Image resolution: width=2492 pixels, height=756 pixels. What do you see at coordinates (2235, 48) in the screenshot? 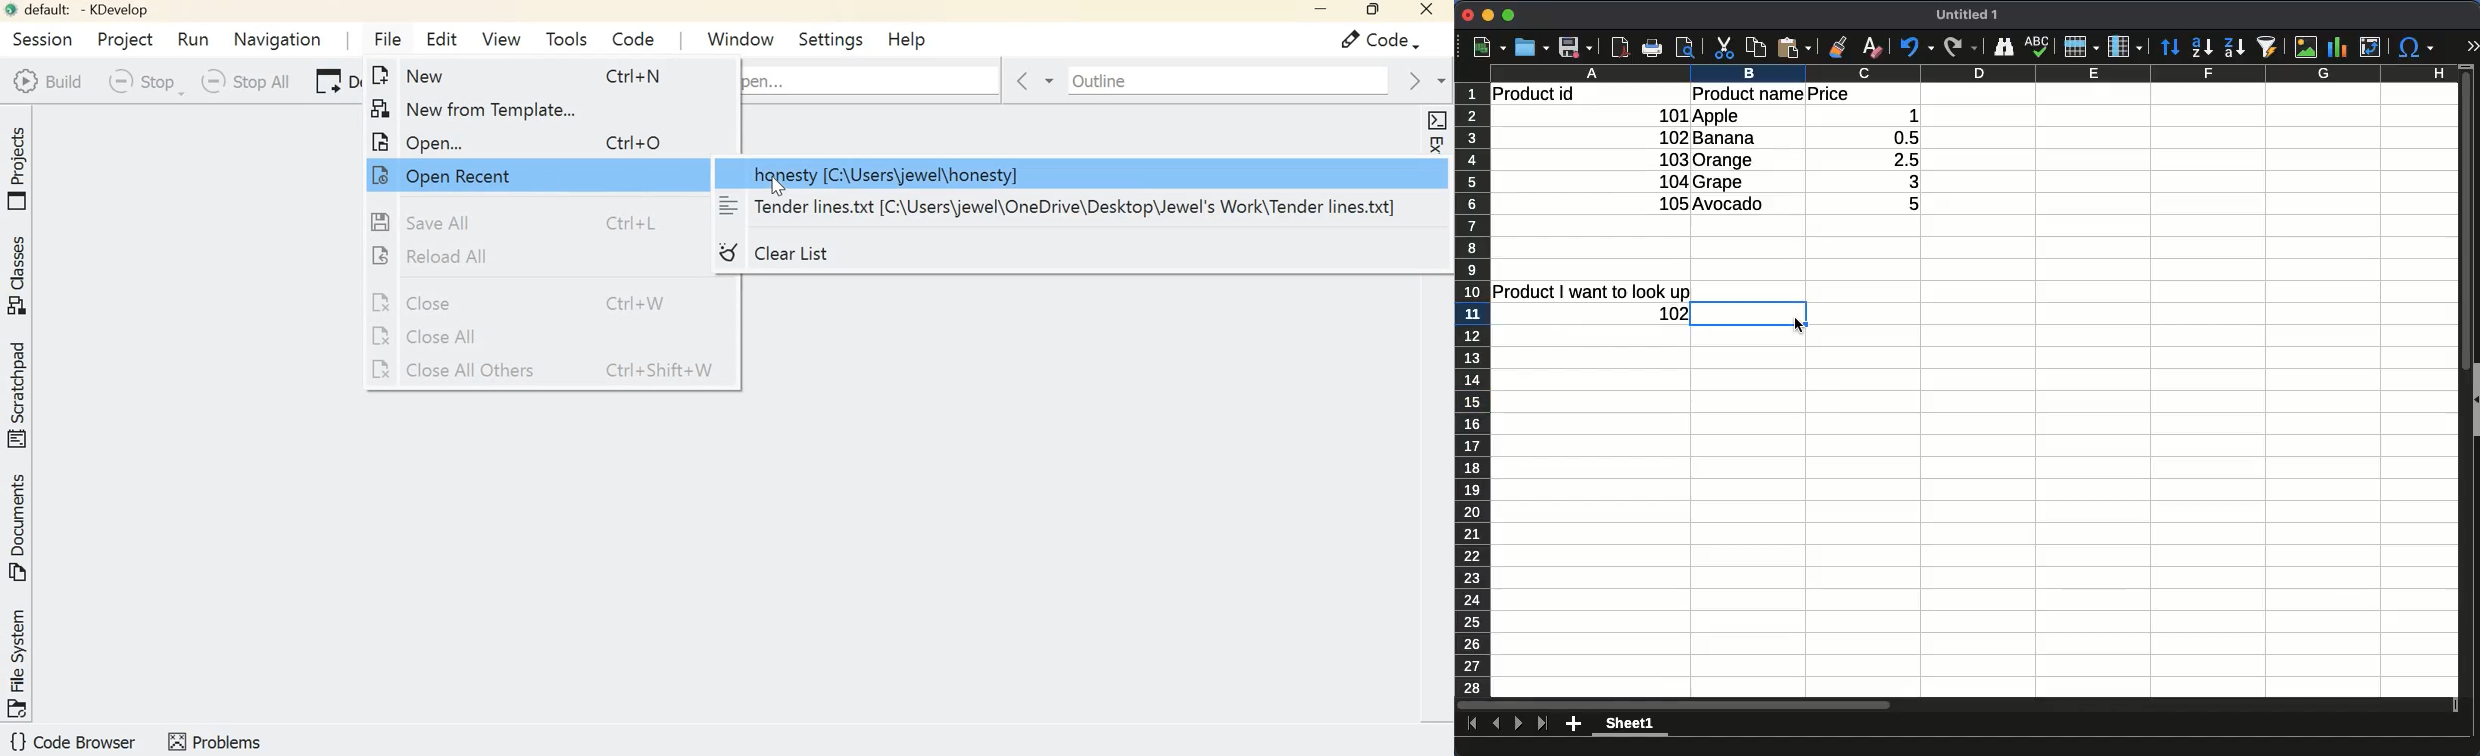
I see `descending ` at bounding box center [2235, 48].